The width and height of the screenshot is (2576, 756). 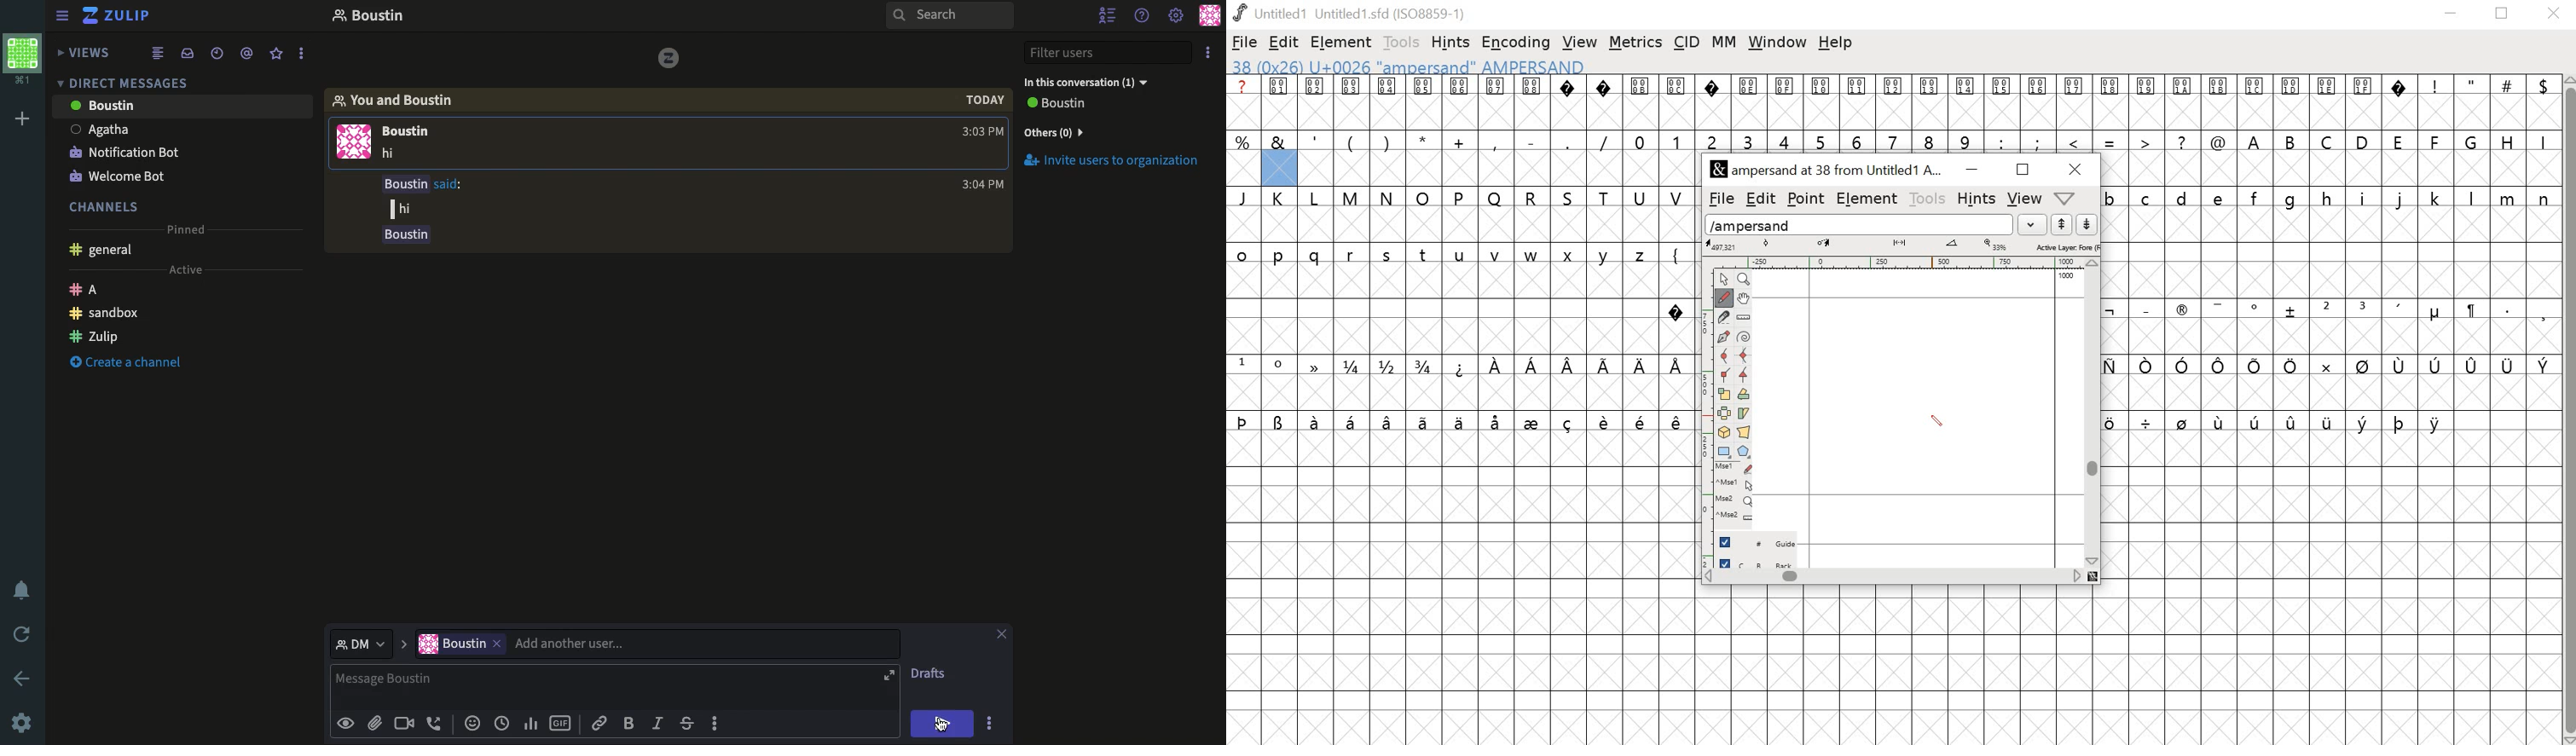 I want to click on close, so click(x=2072, y=169).